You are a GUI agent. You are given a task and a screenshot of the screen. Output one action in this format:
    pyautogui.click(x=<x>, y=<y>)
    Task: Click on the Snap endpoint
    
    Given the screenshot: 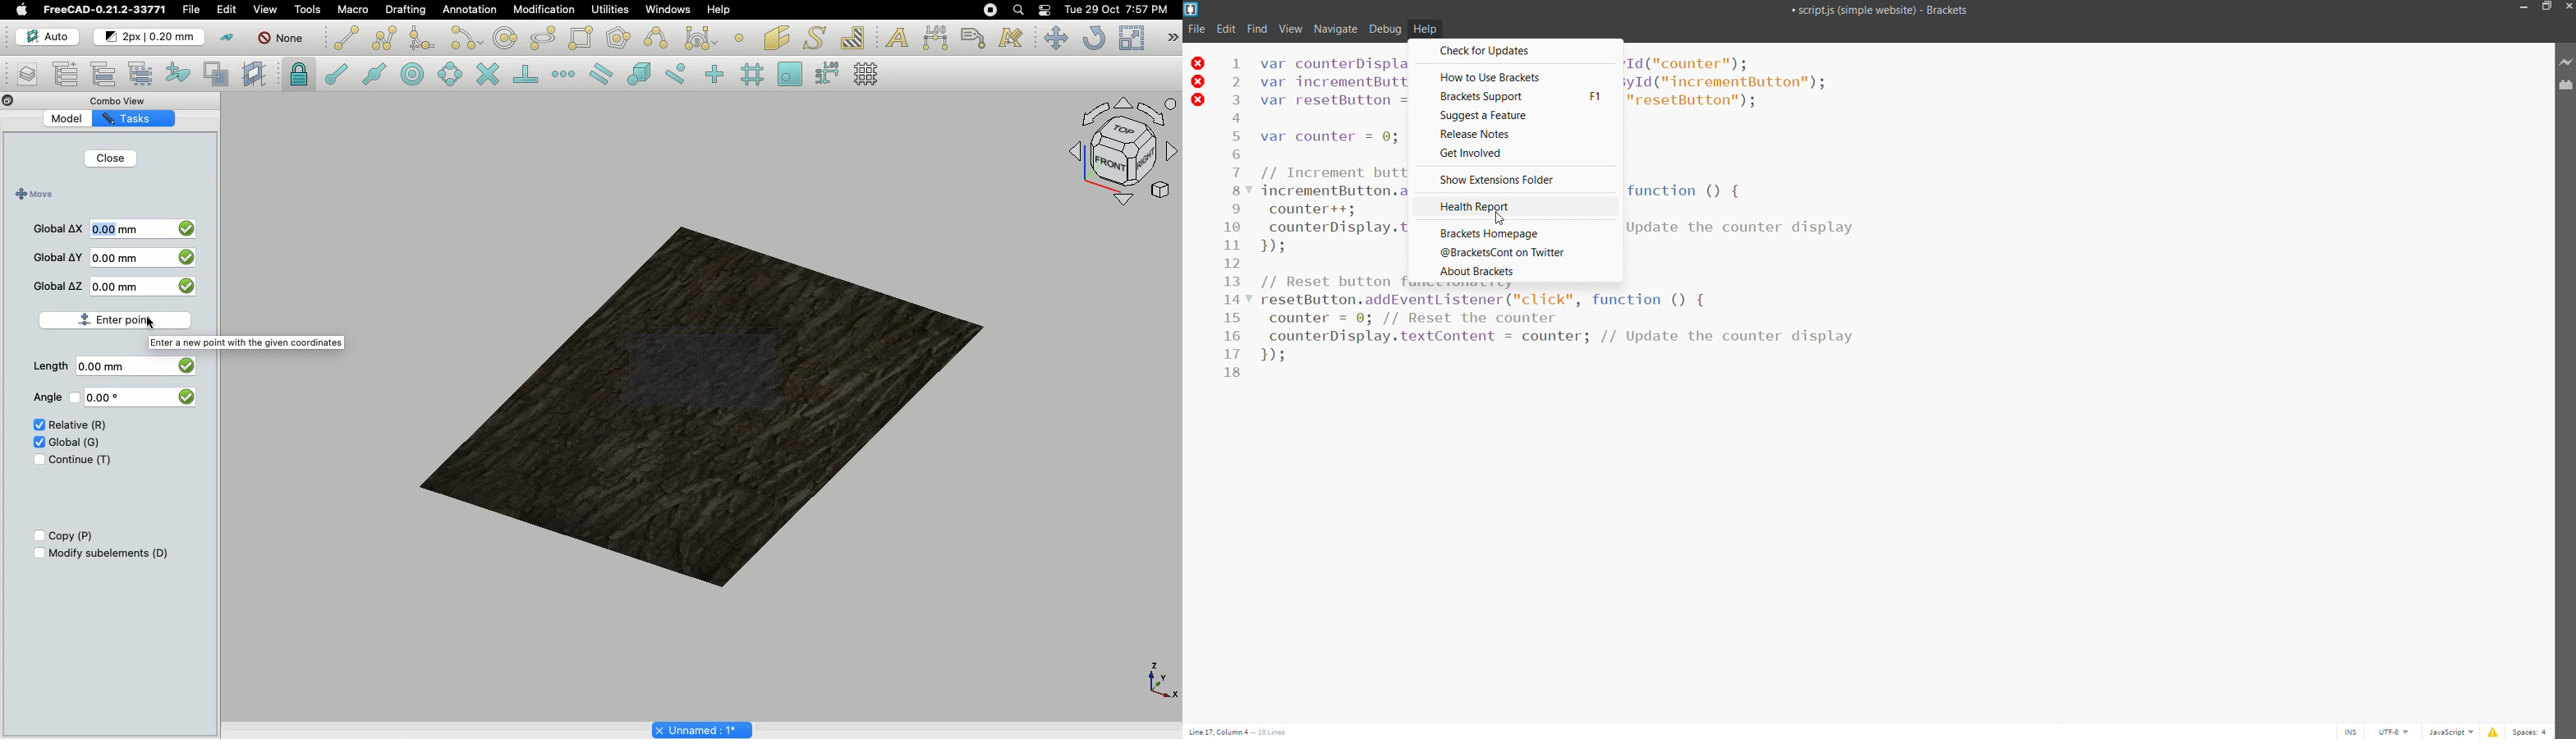 What is the action you would take?
    pyautogui.click(x=337, y=76)
    